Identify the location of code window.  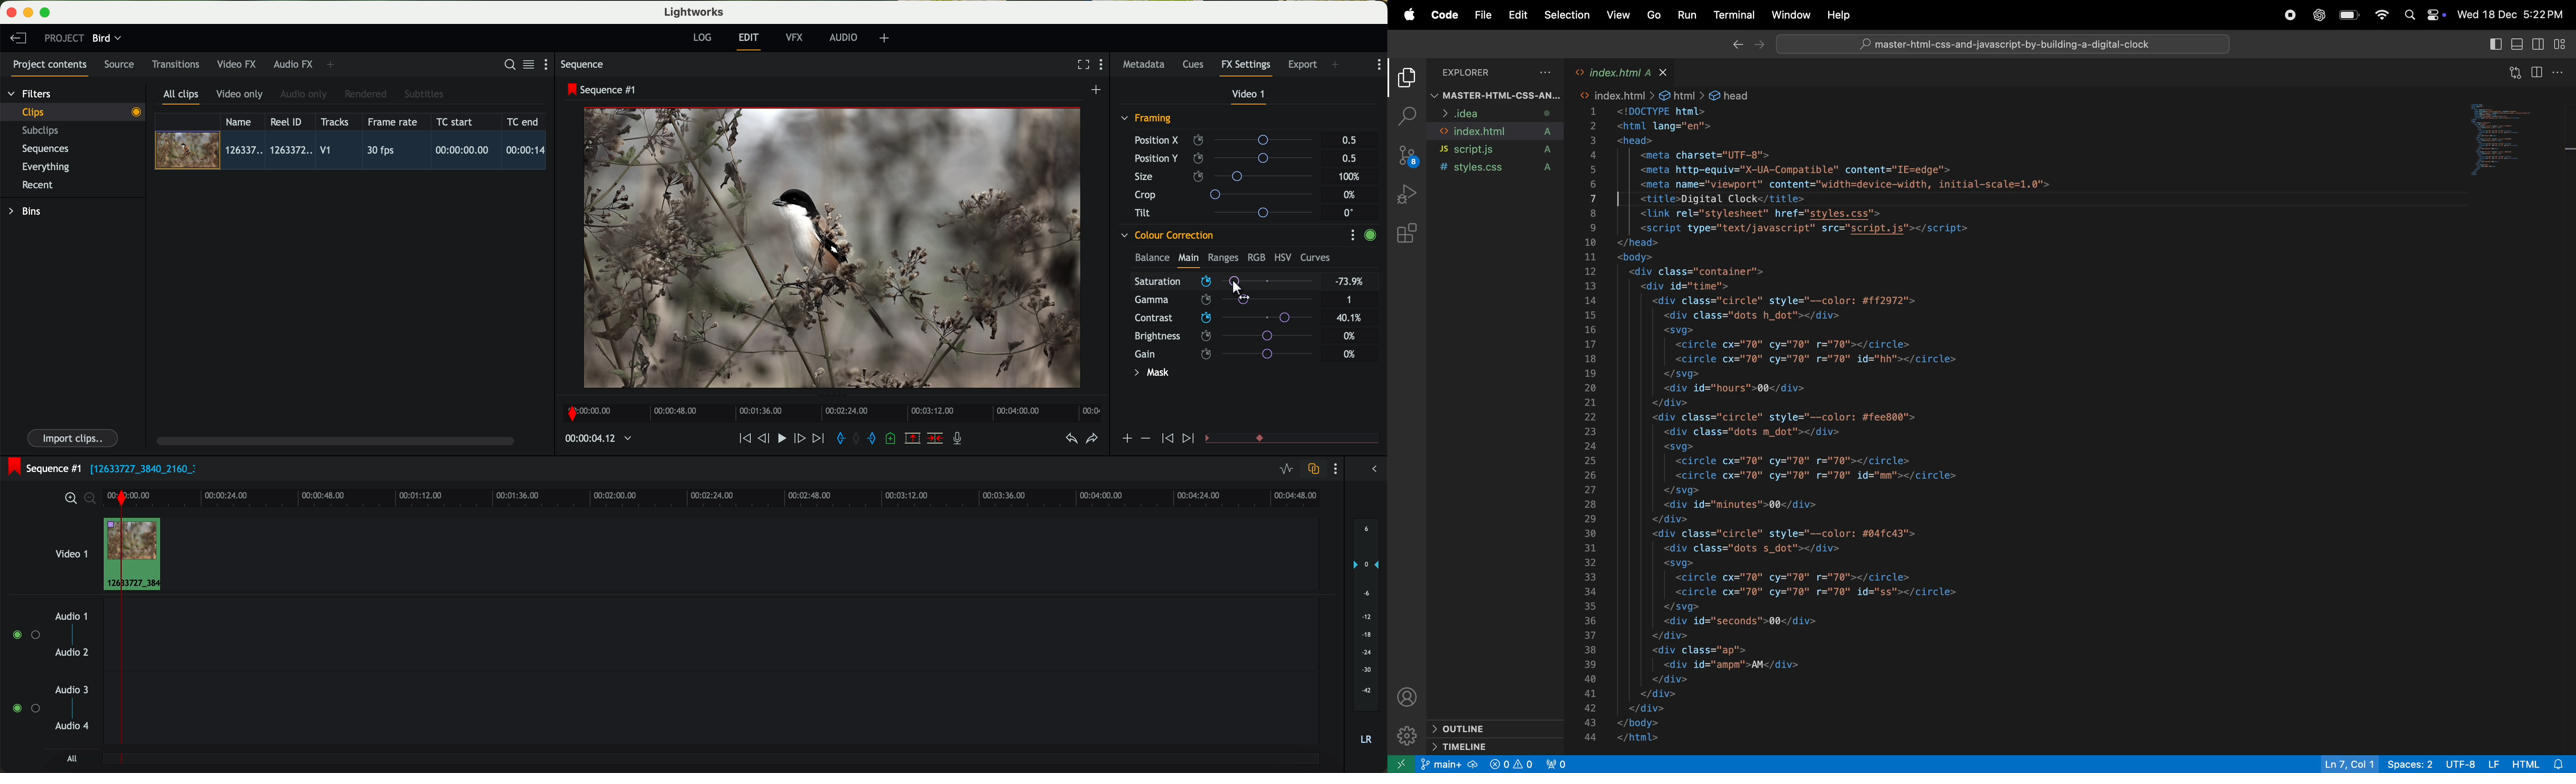
(2513, 144).